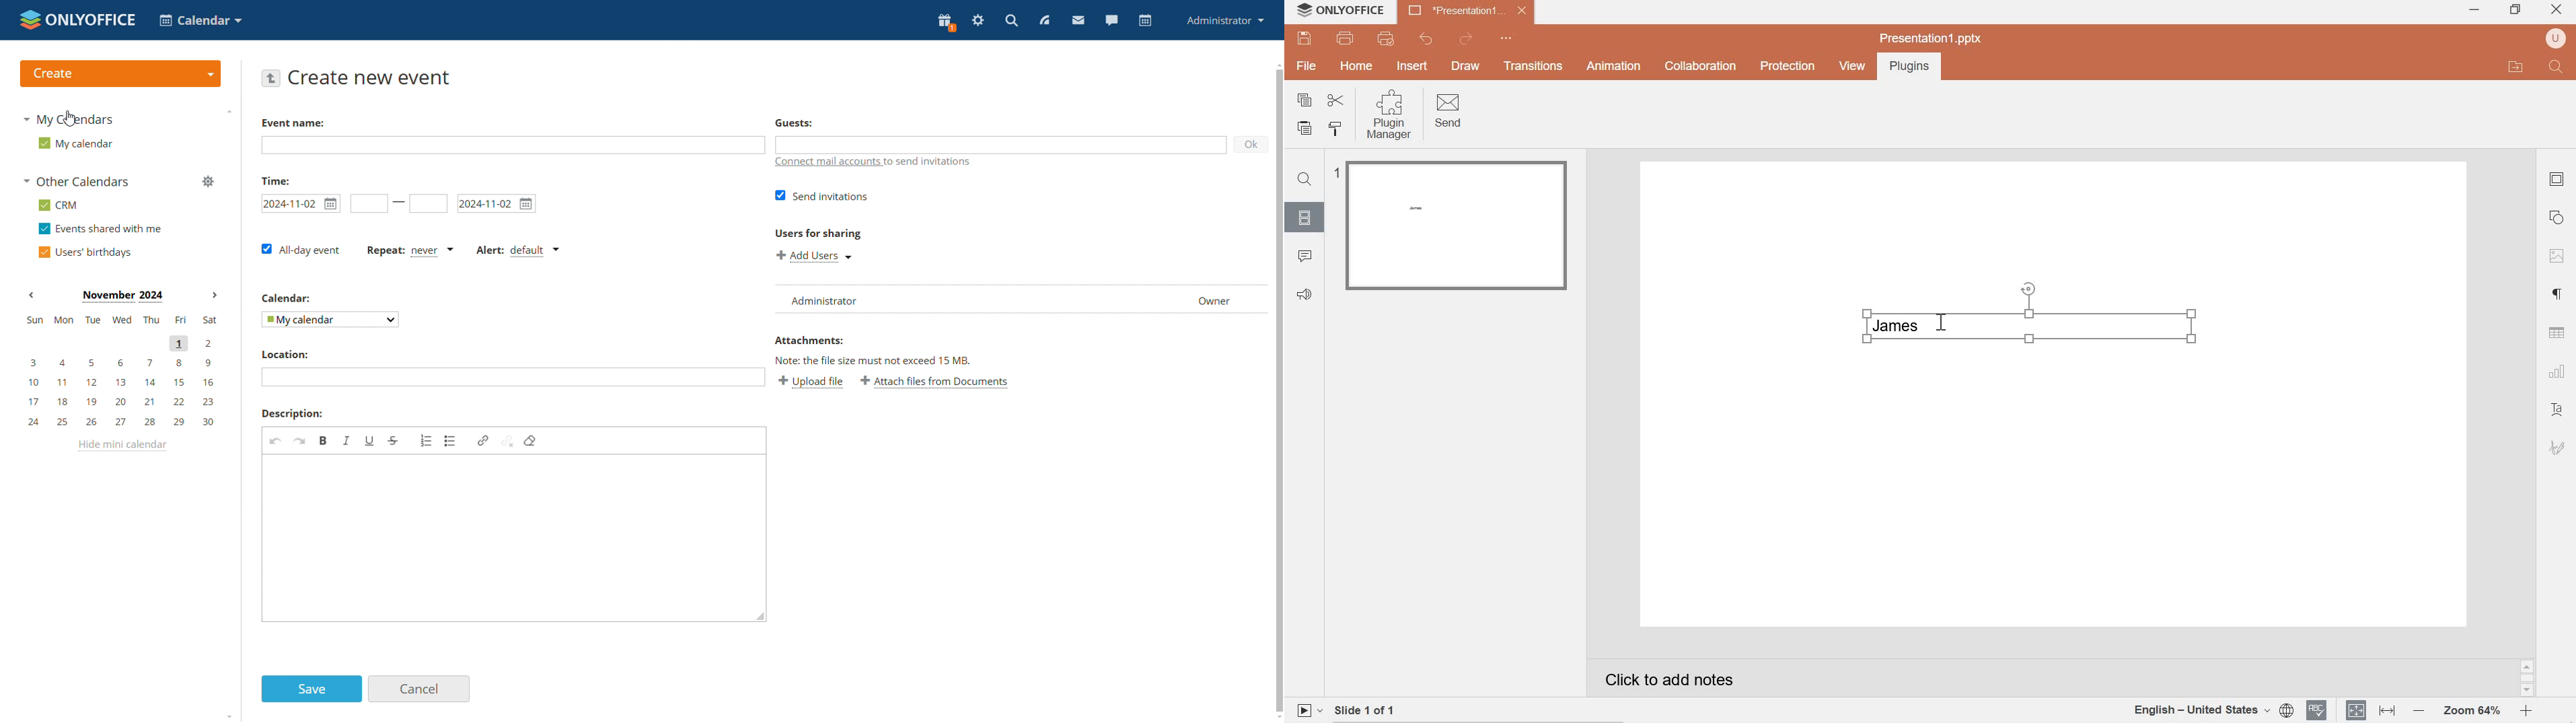 This screenshot has width=2576, height=728. Describe the element at coordinates (2559, 257) in the screenshot. I see `image` at that location.